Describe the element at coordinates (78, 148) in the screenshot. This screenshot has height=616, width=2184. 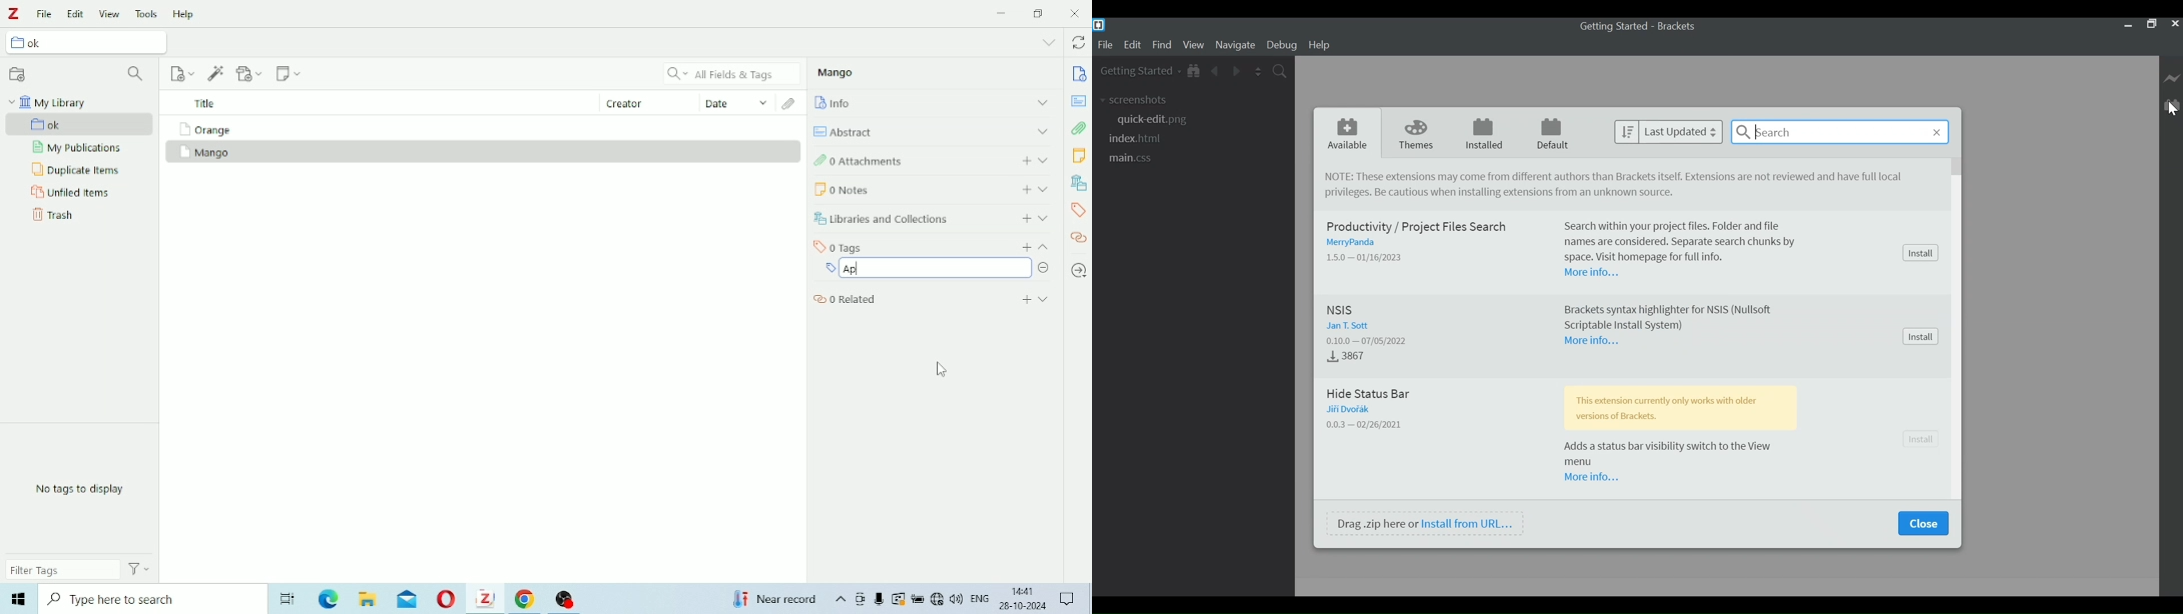
I see `My Publications` at that location.